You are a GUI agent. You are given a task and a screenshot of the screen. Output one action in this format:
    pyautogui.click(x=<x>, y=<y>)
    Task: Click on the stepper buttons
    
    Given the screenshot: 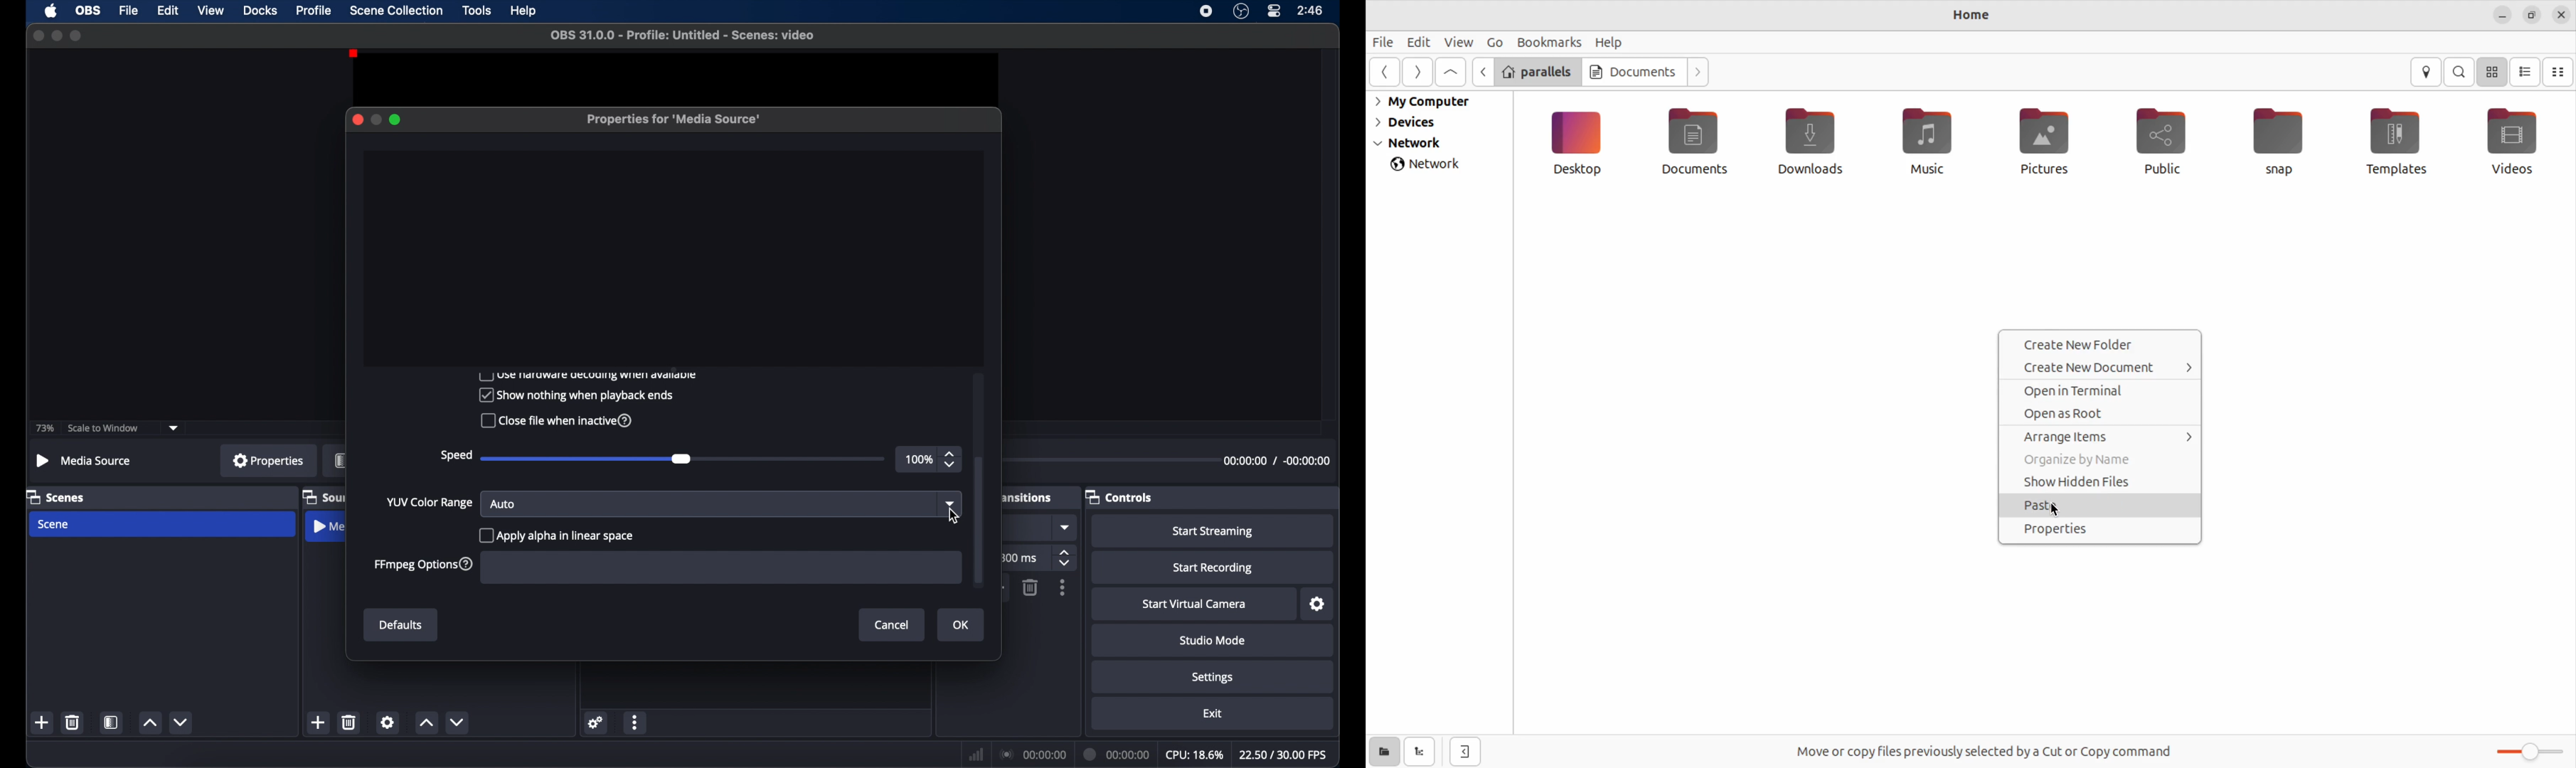 What is the action you would take?
    pyautogui.click(x=1066, y=559)
    